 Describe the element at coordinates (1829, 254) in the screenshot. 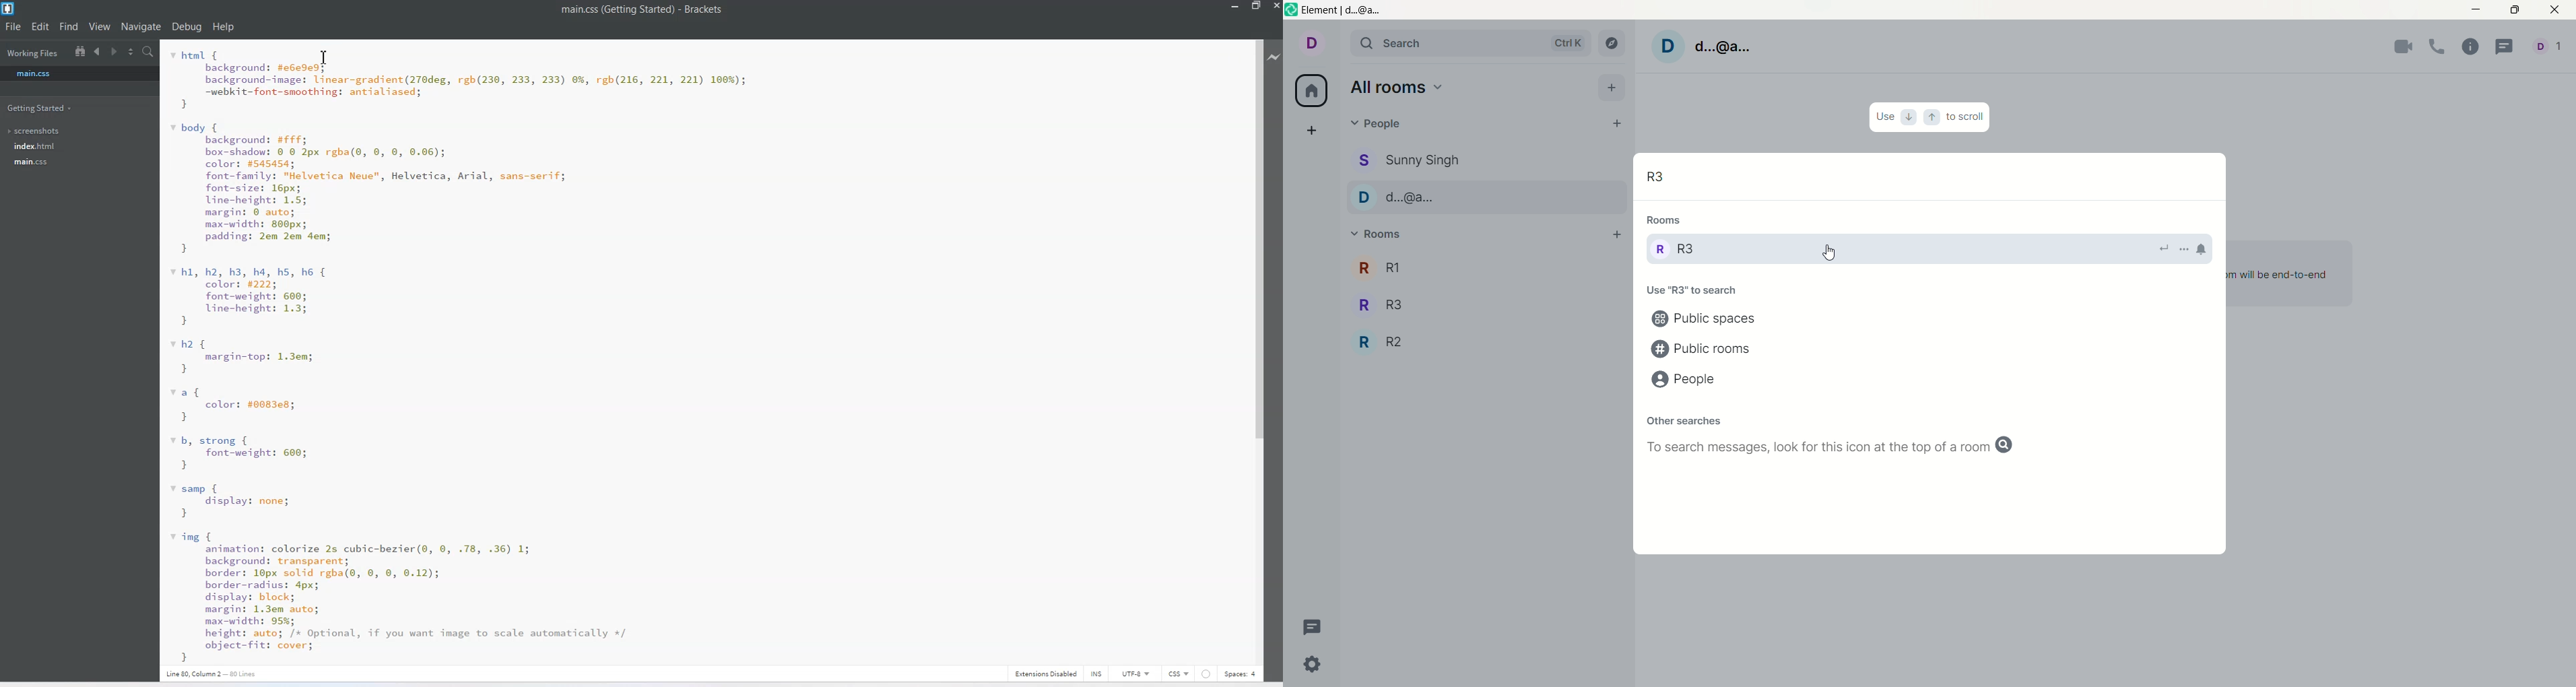

I see `cursor` at that location.